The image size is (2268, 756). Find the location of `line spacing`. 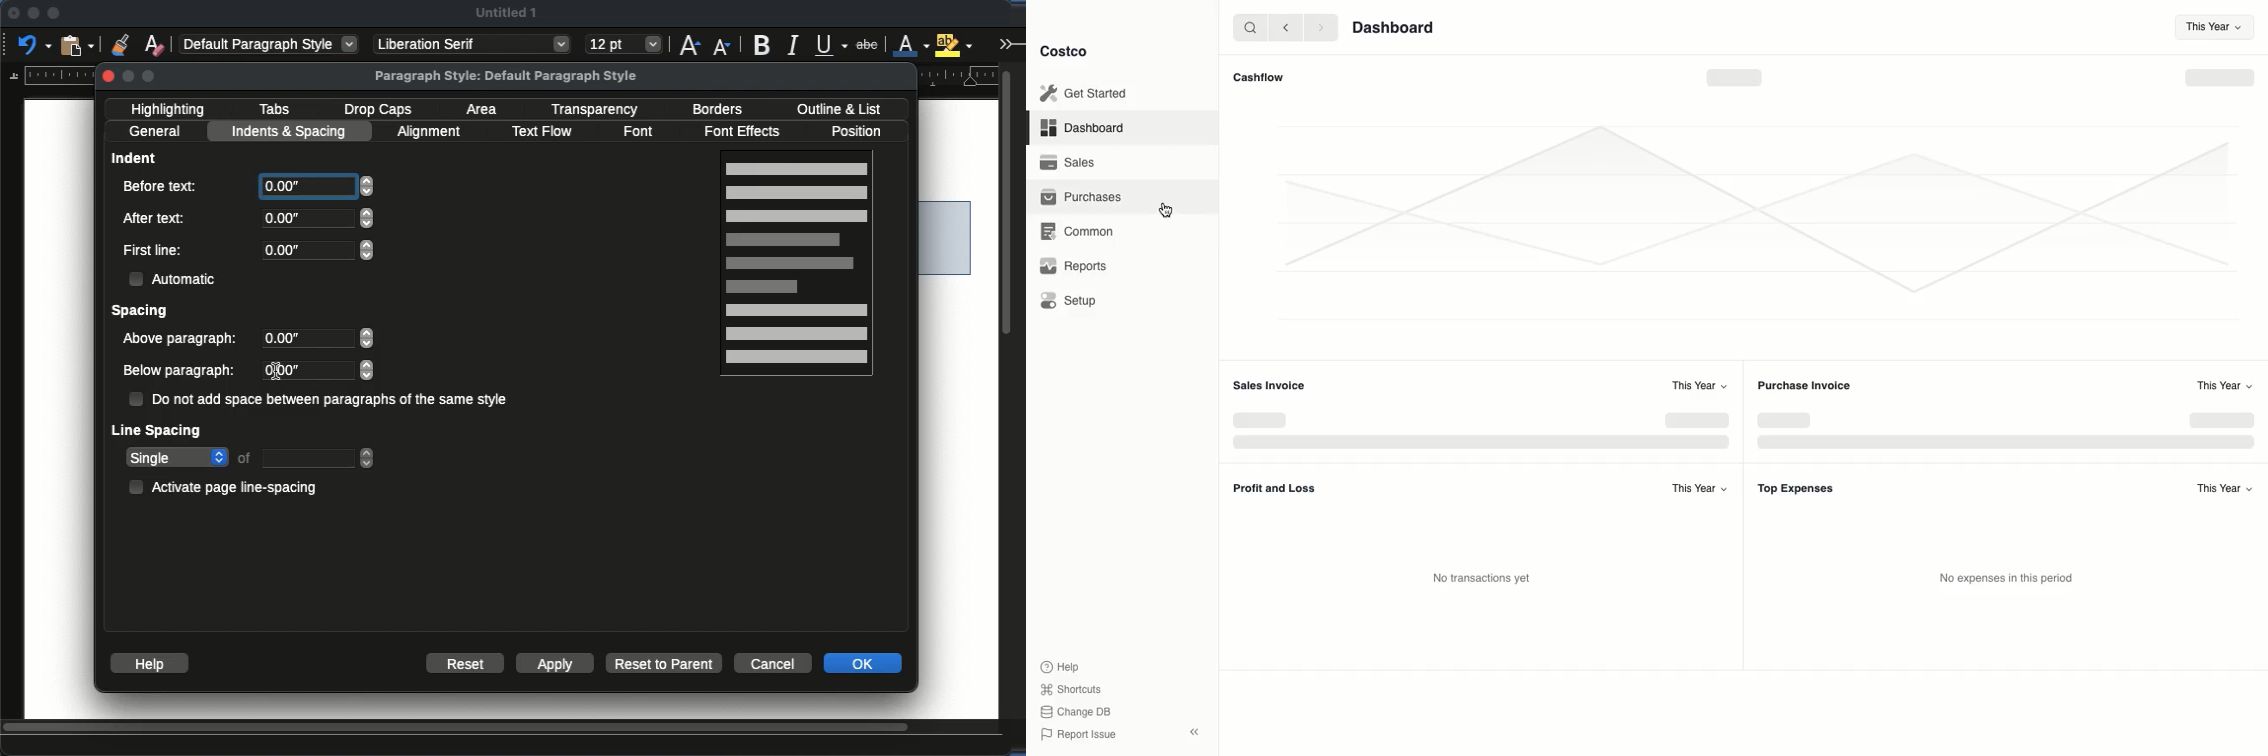

line spacing is located at coordinates (158, 433).